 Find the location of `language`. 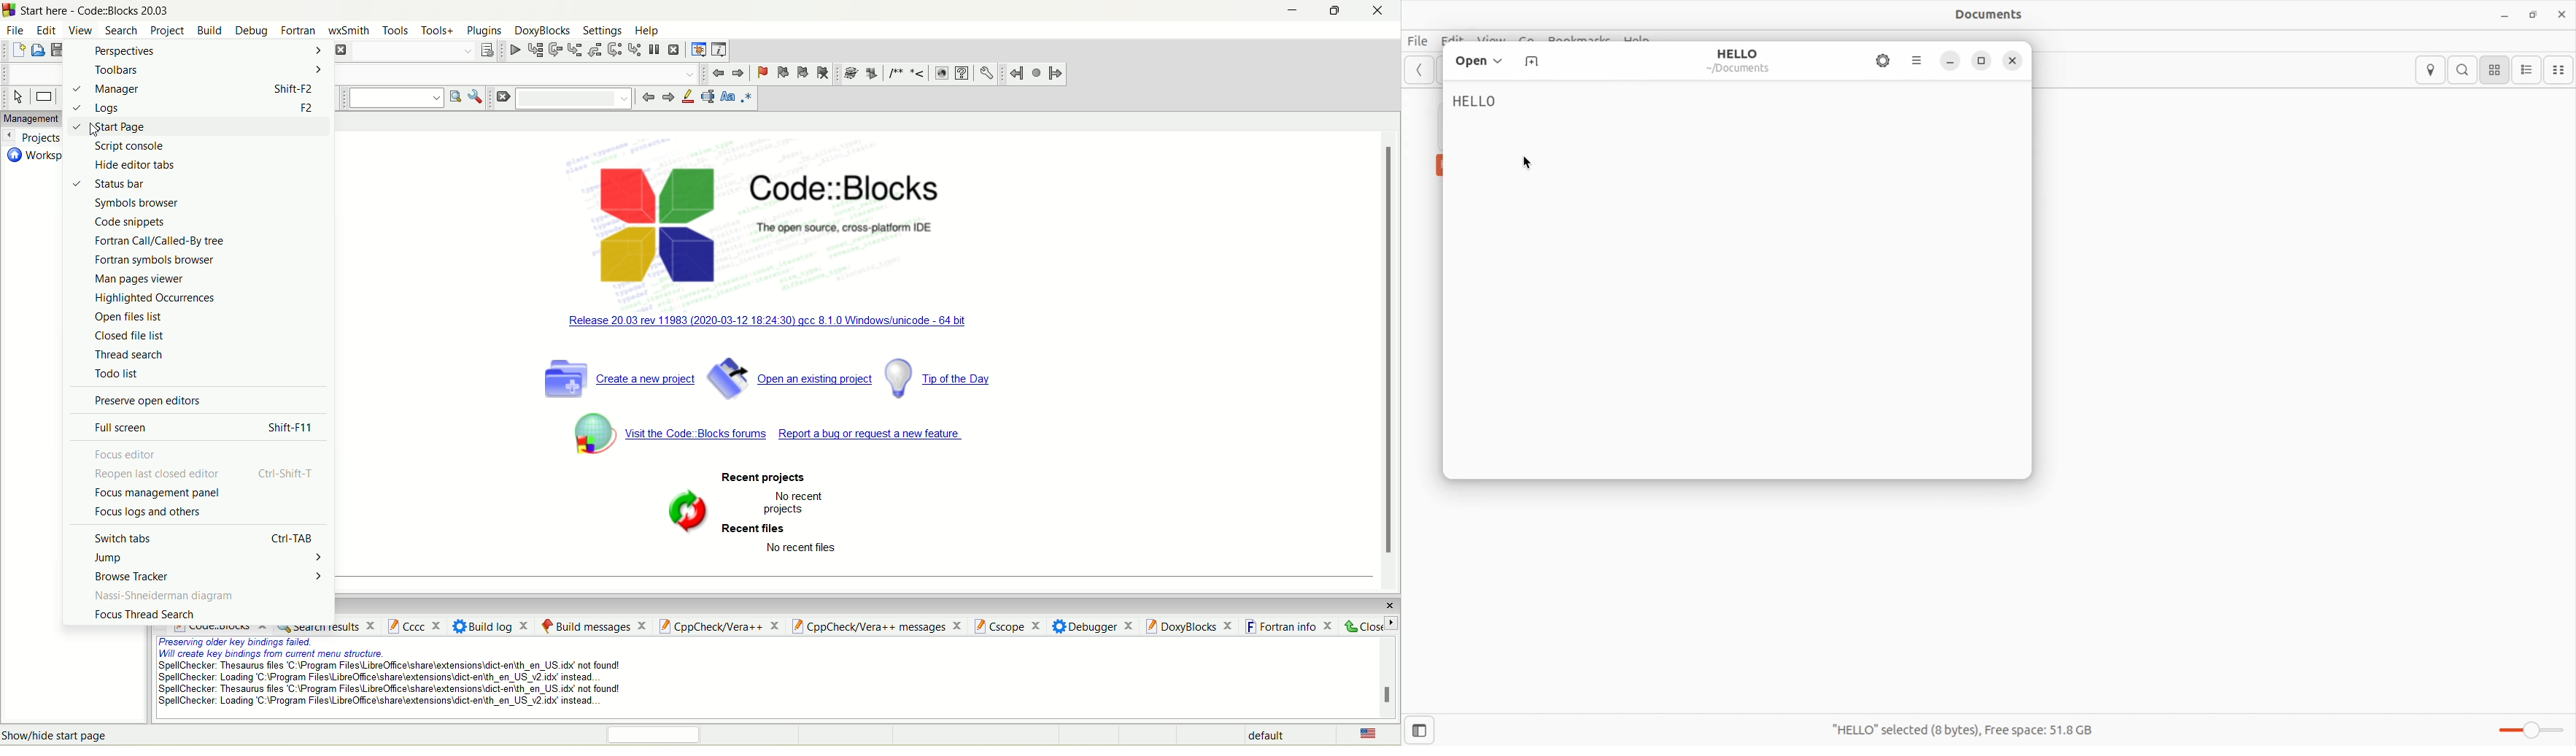

language is located at coordinates (1366, 734).